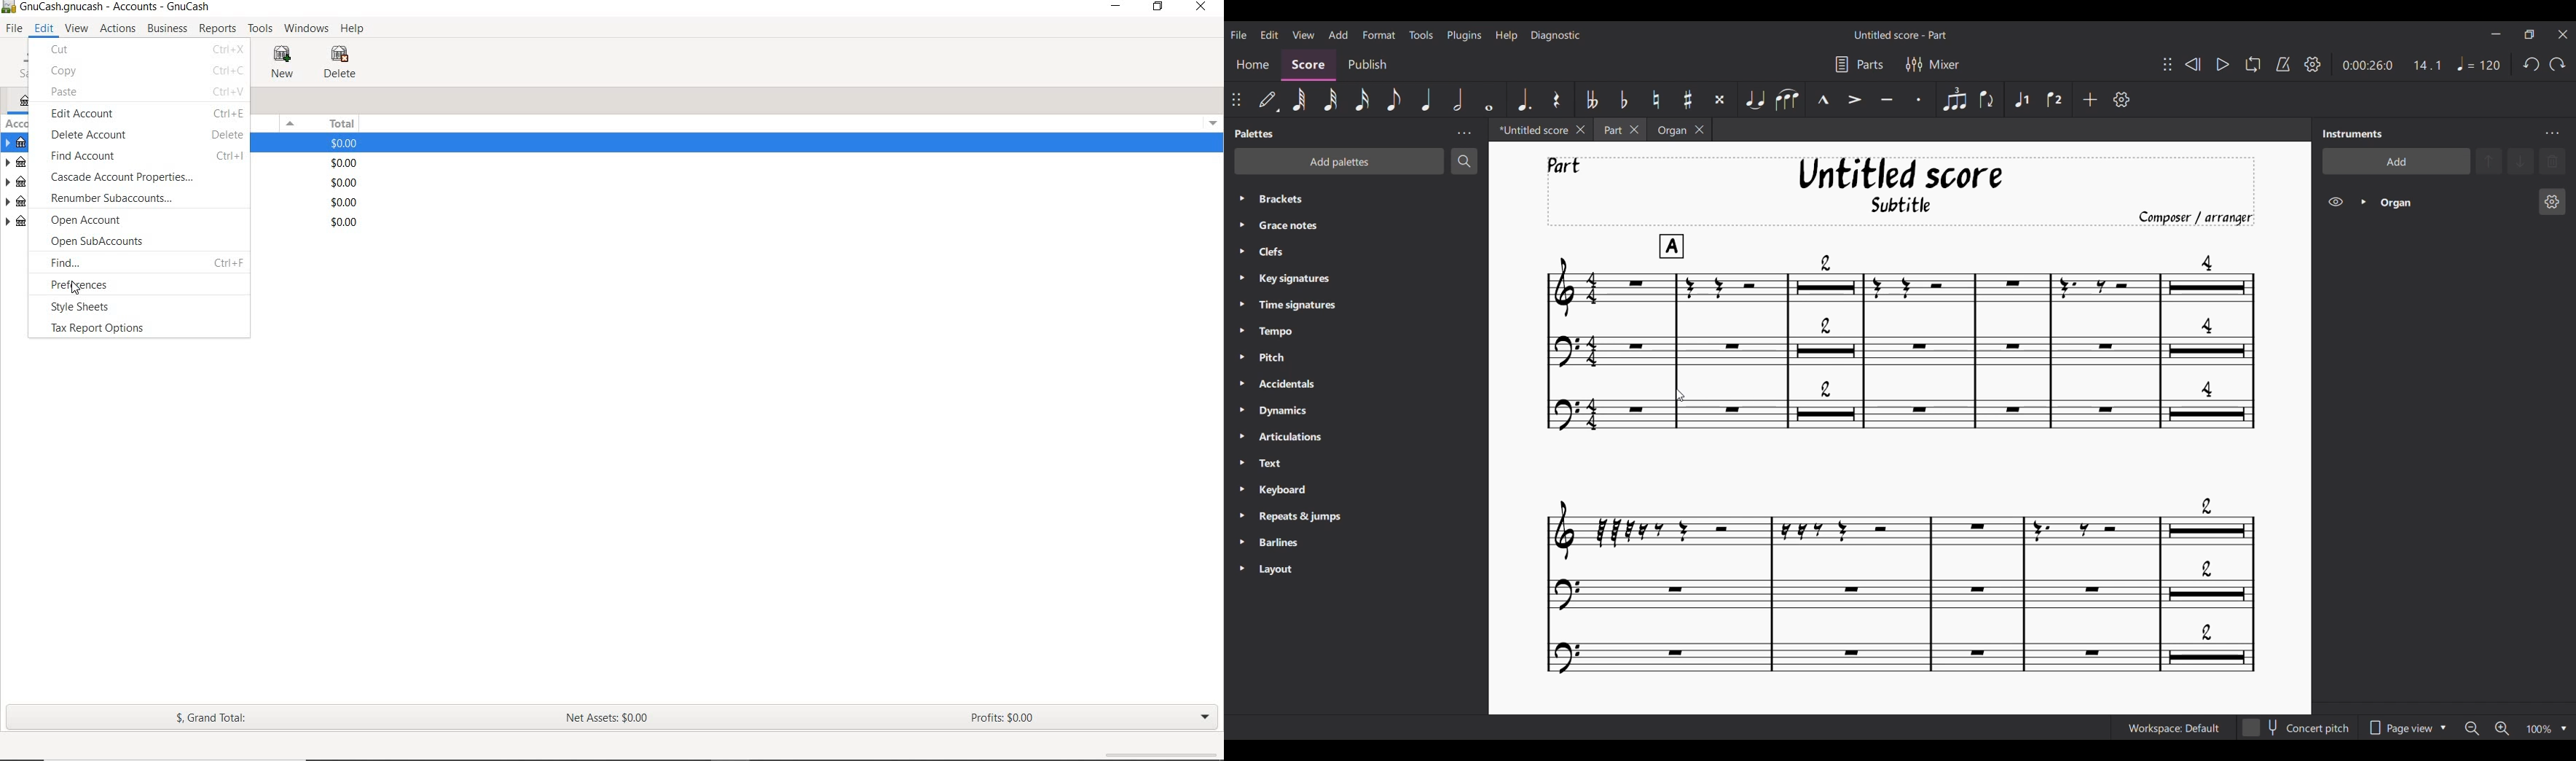 This screenshot has width=2576, height=784. What do you see at coordinates (2540, 729) in the screenshot?
I see `Current zoom factor ` at bounding box center [2540, 729].